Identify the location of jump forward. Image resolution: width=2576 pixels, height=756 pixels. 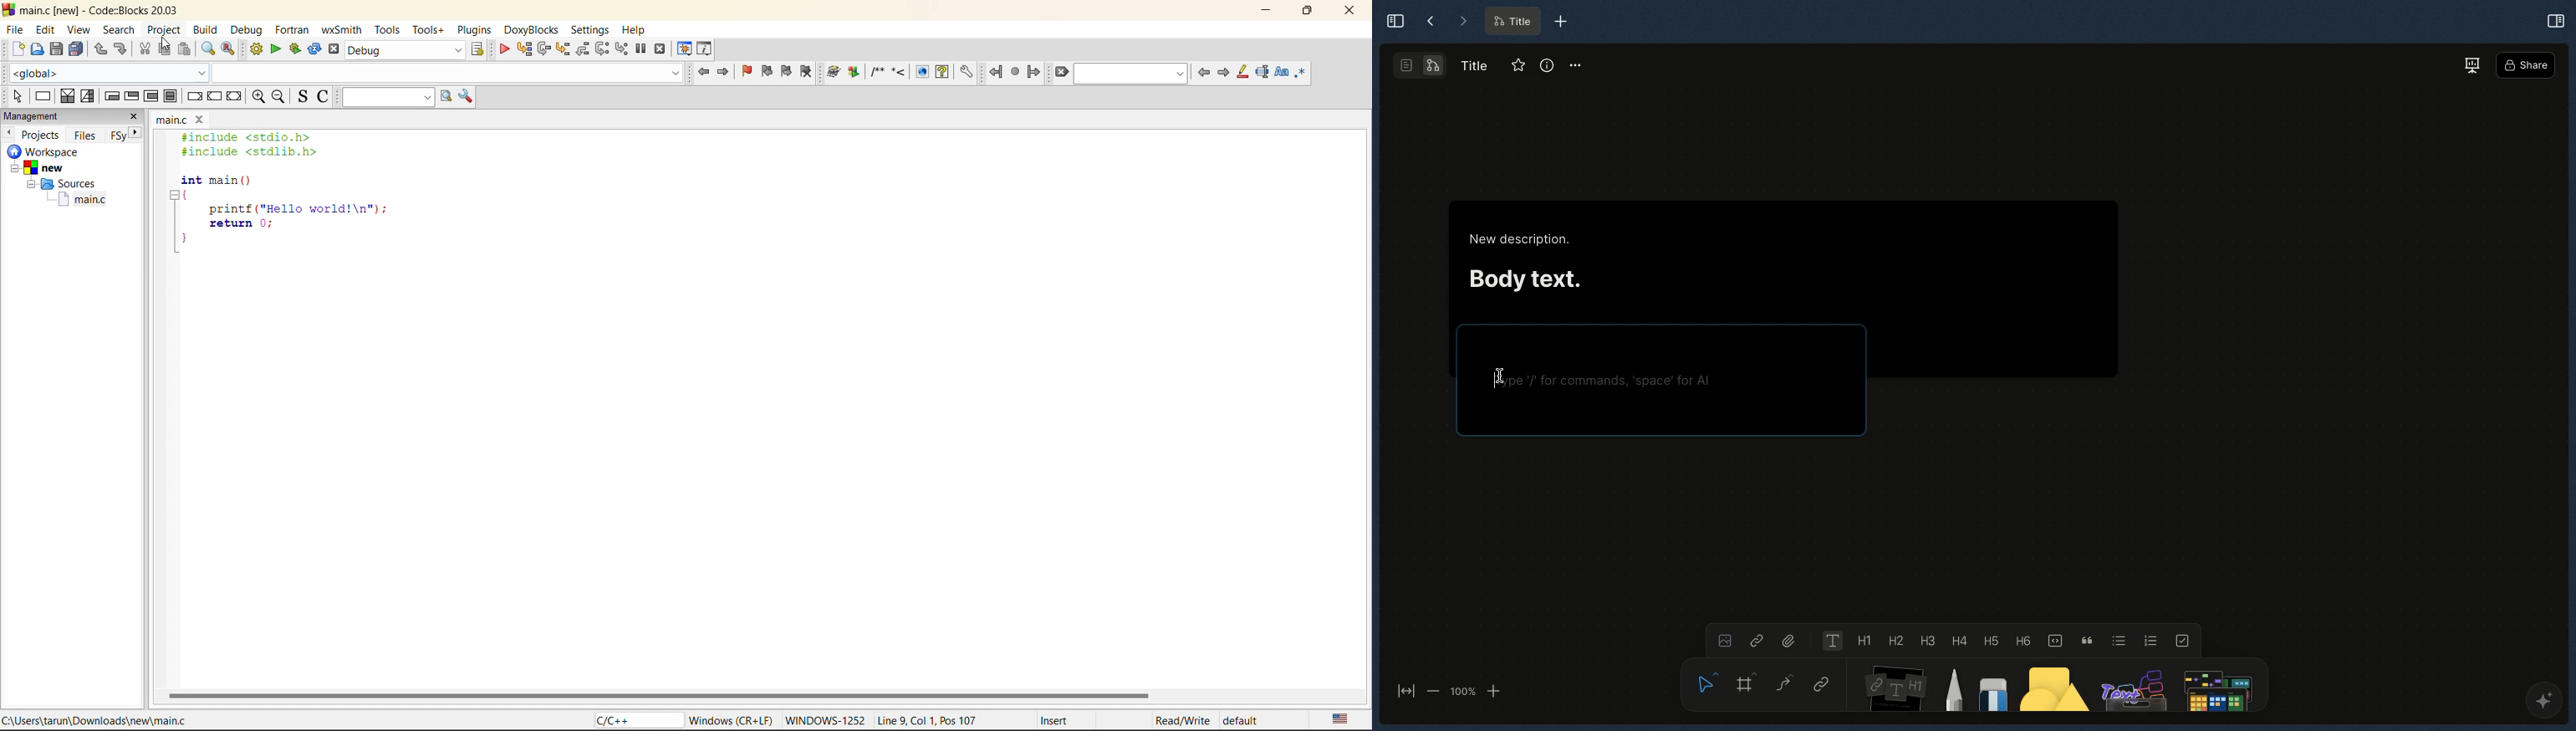
(726, 72).